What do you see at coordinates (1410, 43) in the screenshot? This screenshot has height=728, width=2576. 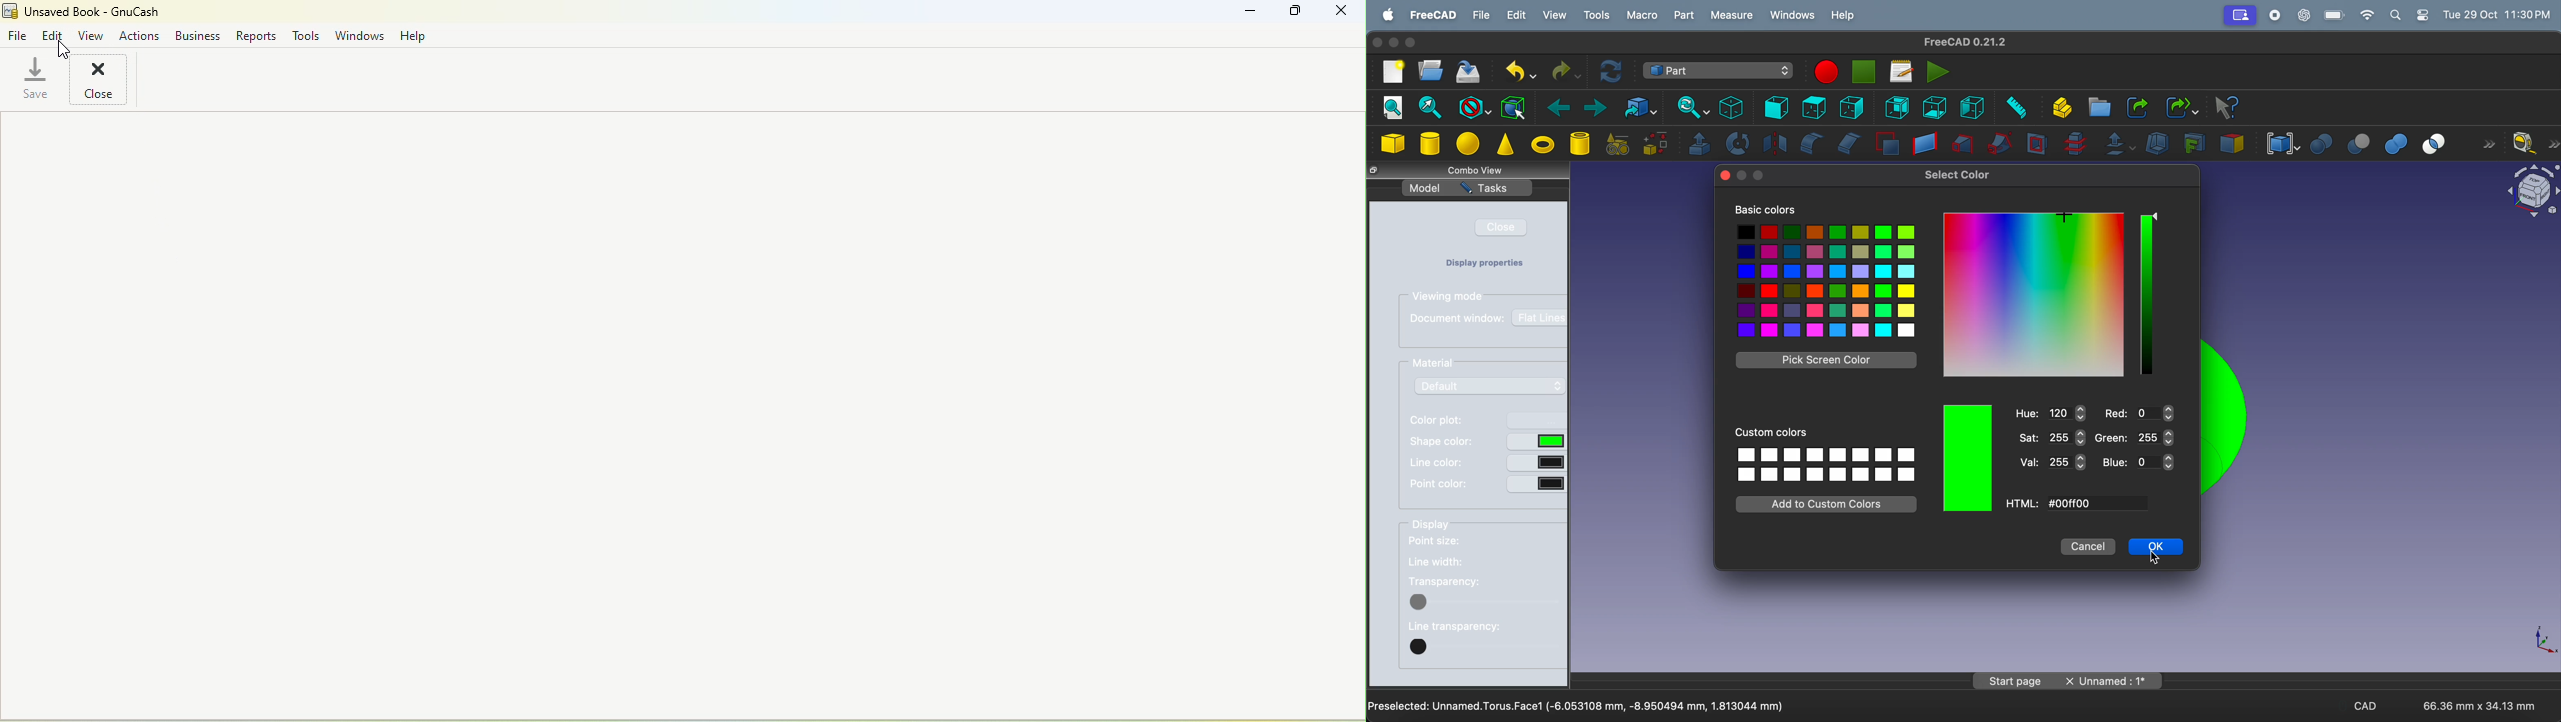 I see `maximize` at bounding box center [1410, 43].